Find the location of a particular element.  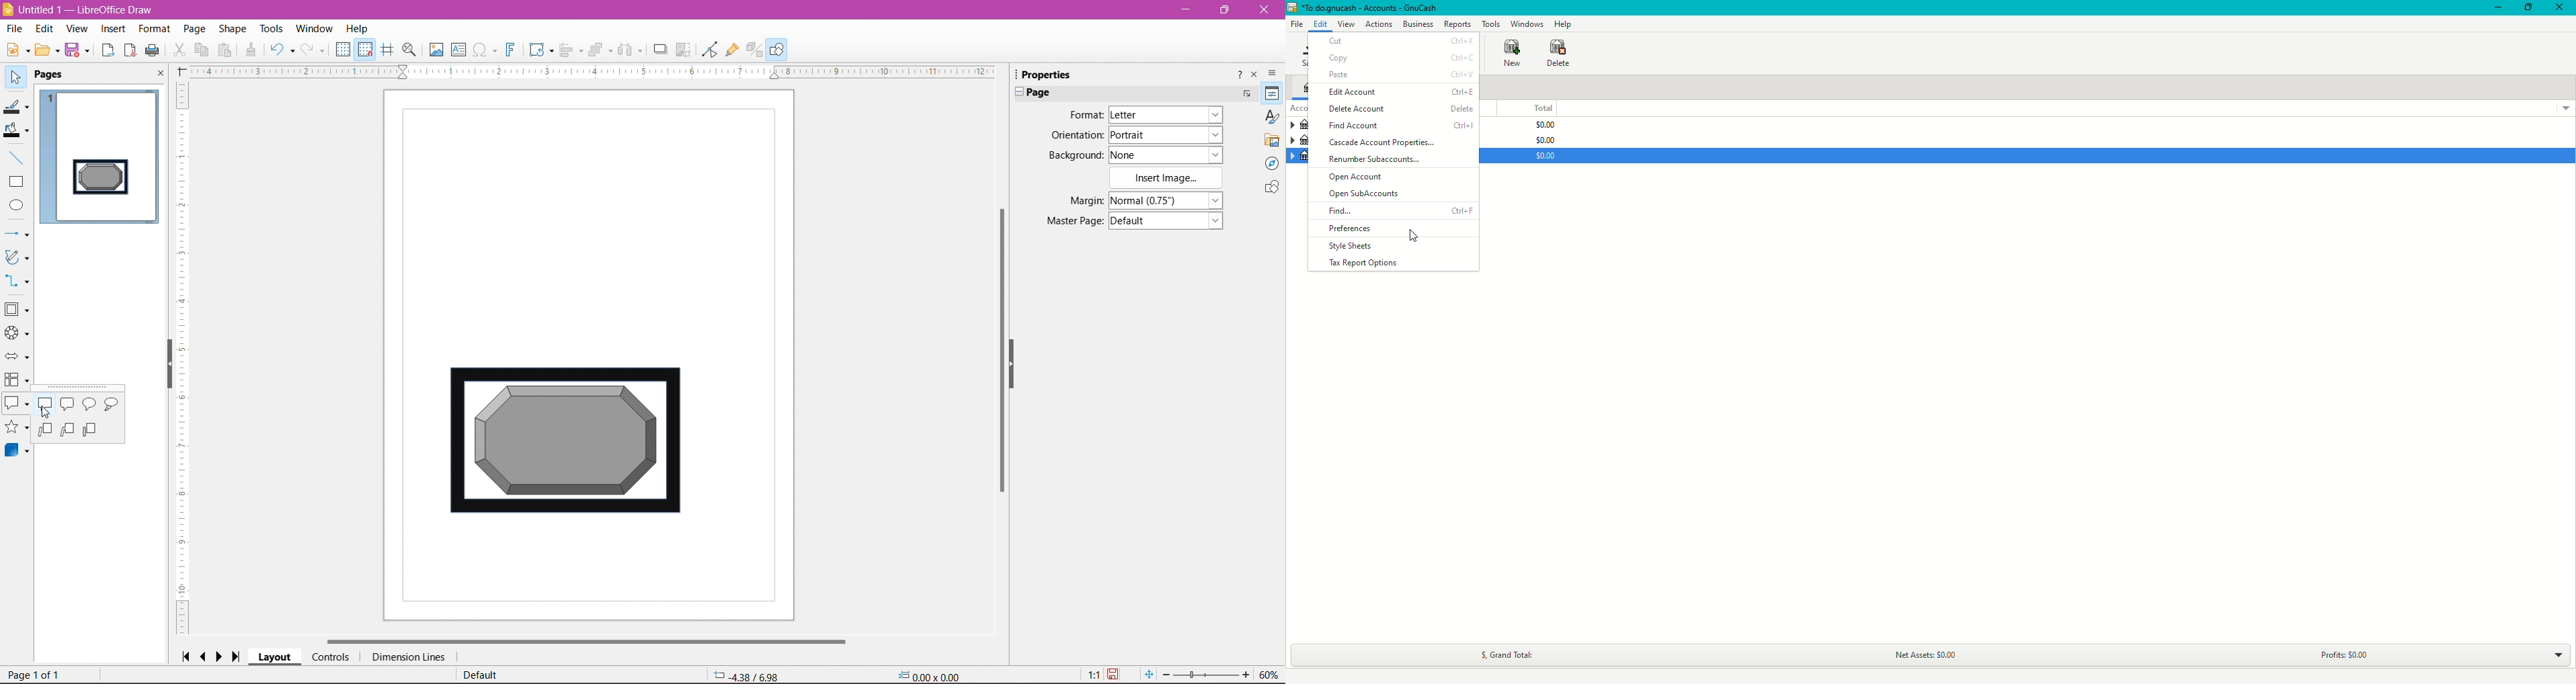

Master Page is located at coordinates (1071, 222).